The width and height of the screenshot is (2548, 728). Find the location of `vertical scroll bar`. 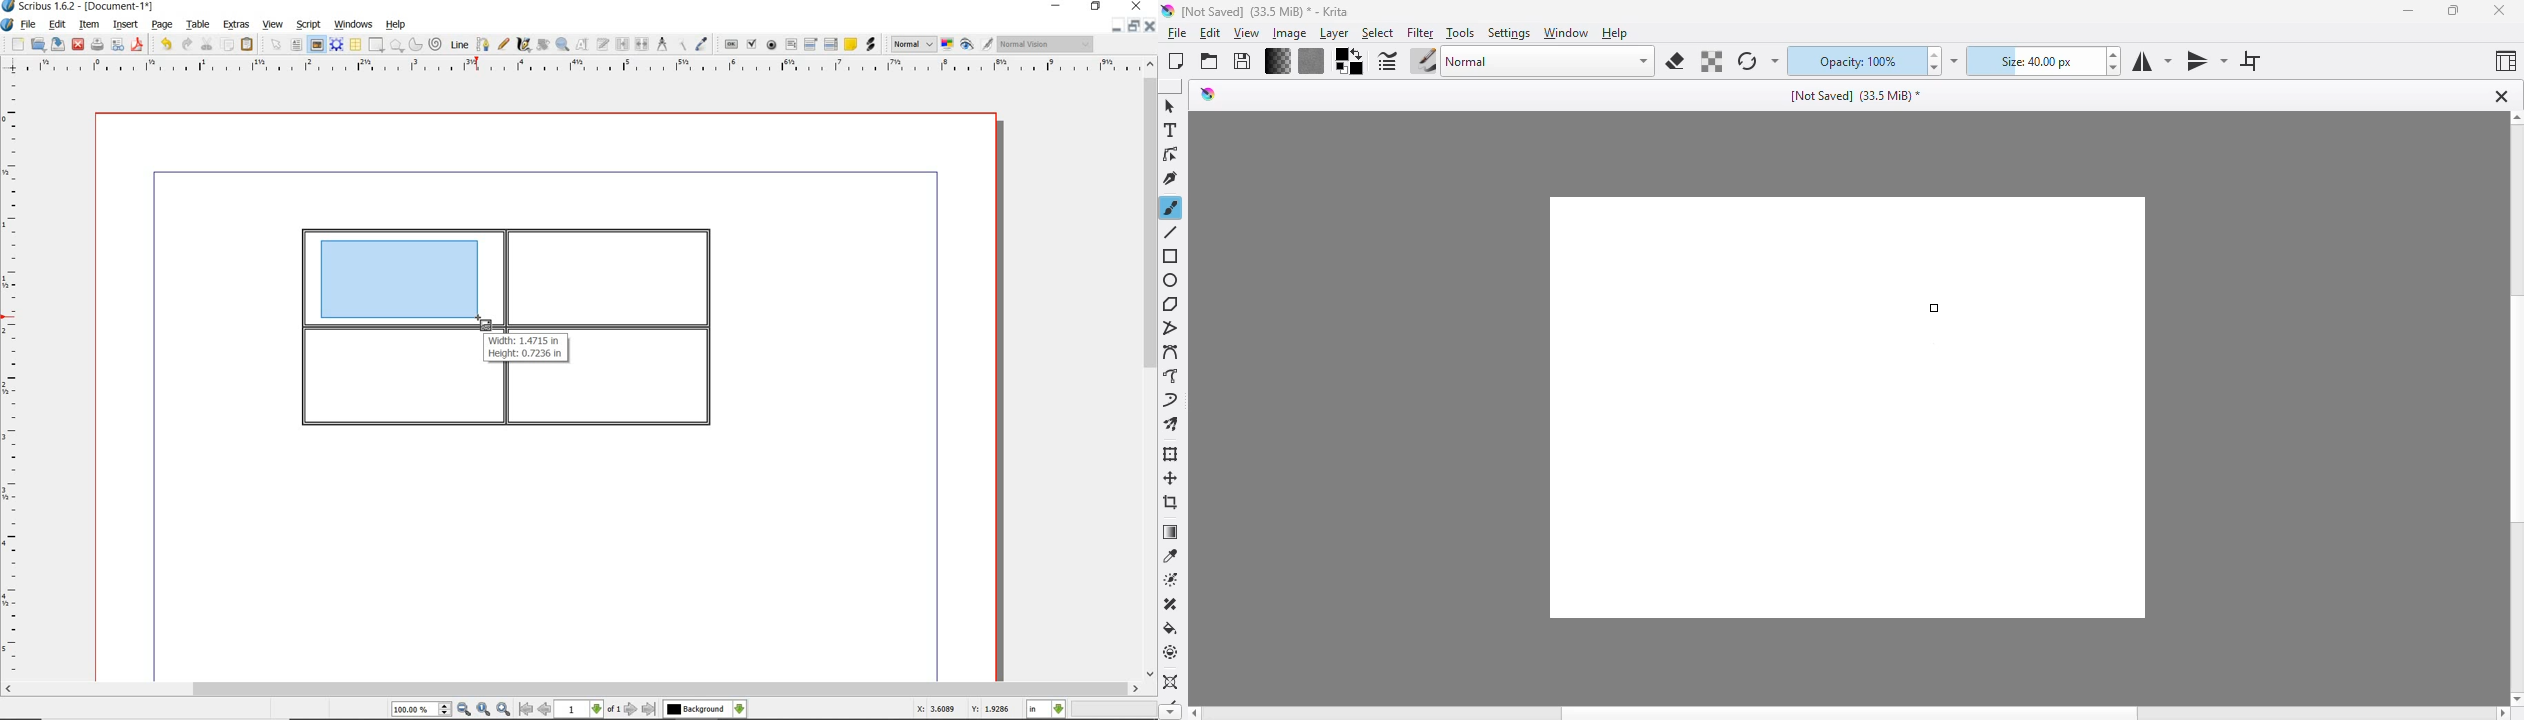

vertical scroll bar is located at coordinates (2515, 411).